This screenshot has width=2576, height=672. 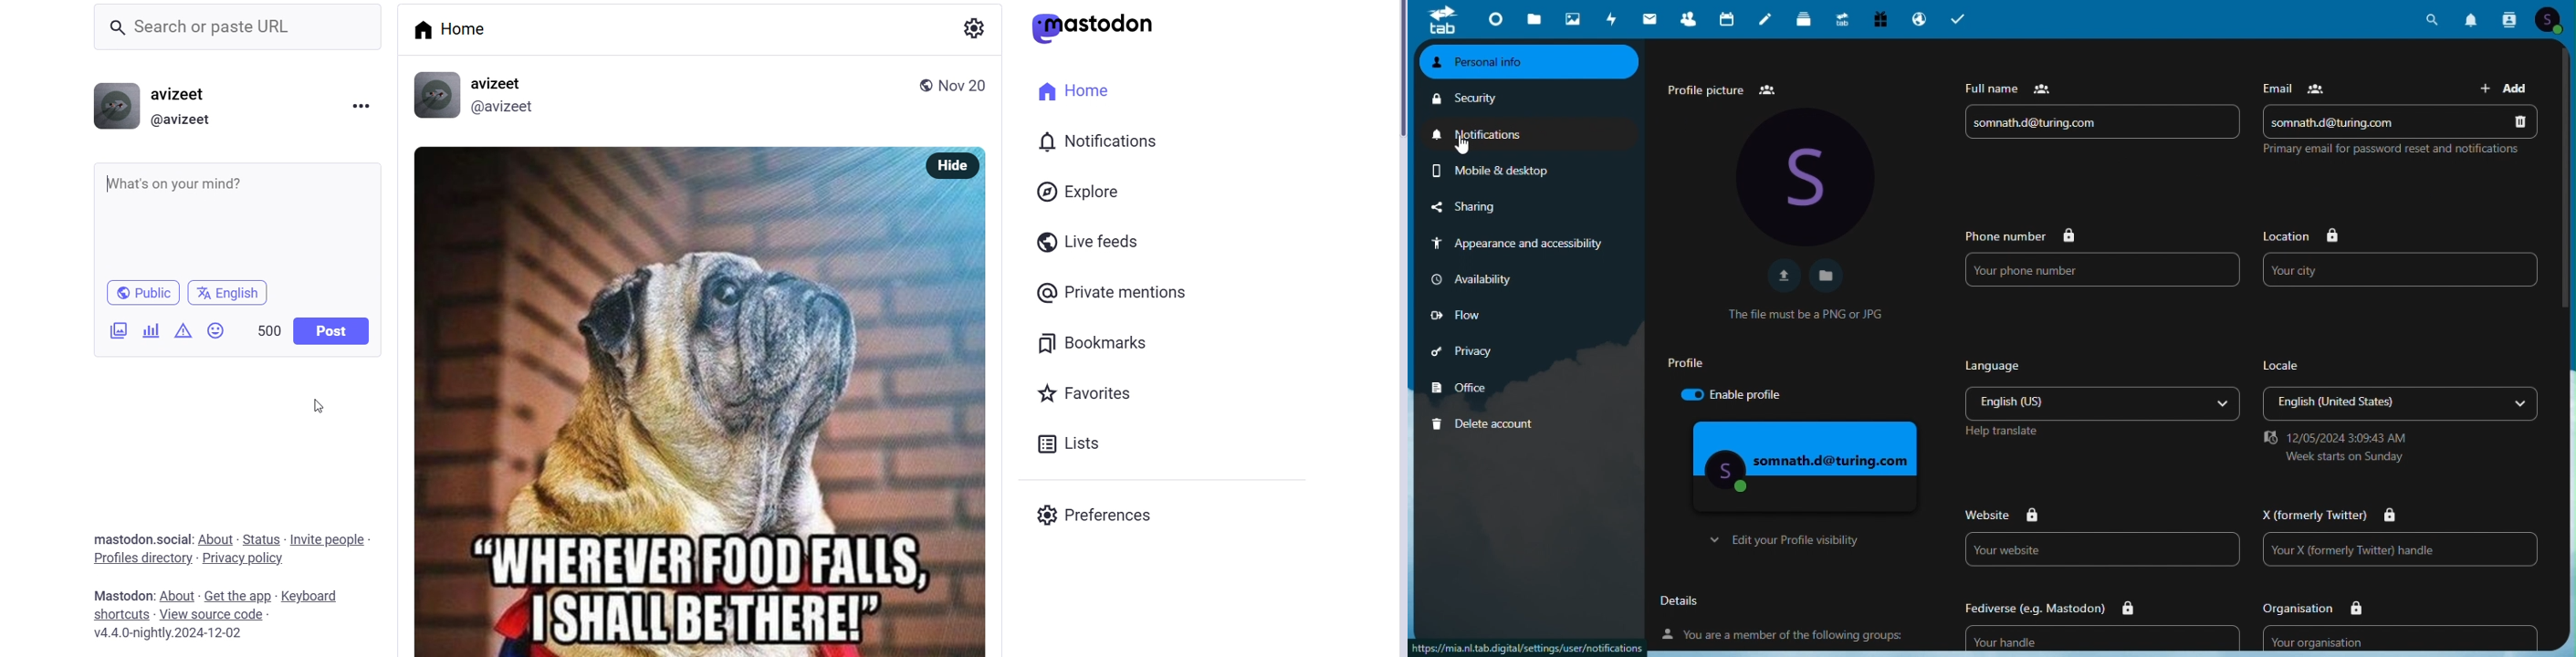 What do you see at coordinates (1524, 133) in the screenshot?
I see `Notifications` at bounding box center [1524, 133].